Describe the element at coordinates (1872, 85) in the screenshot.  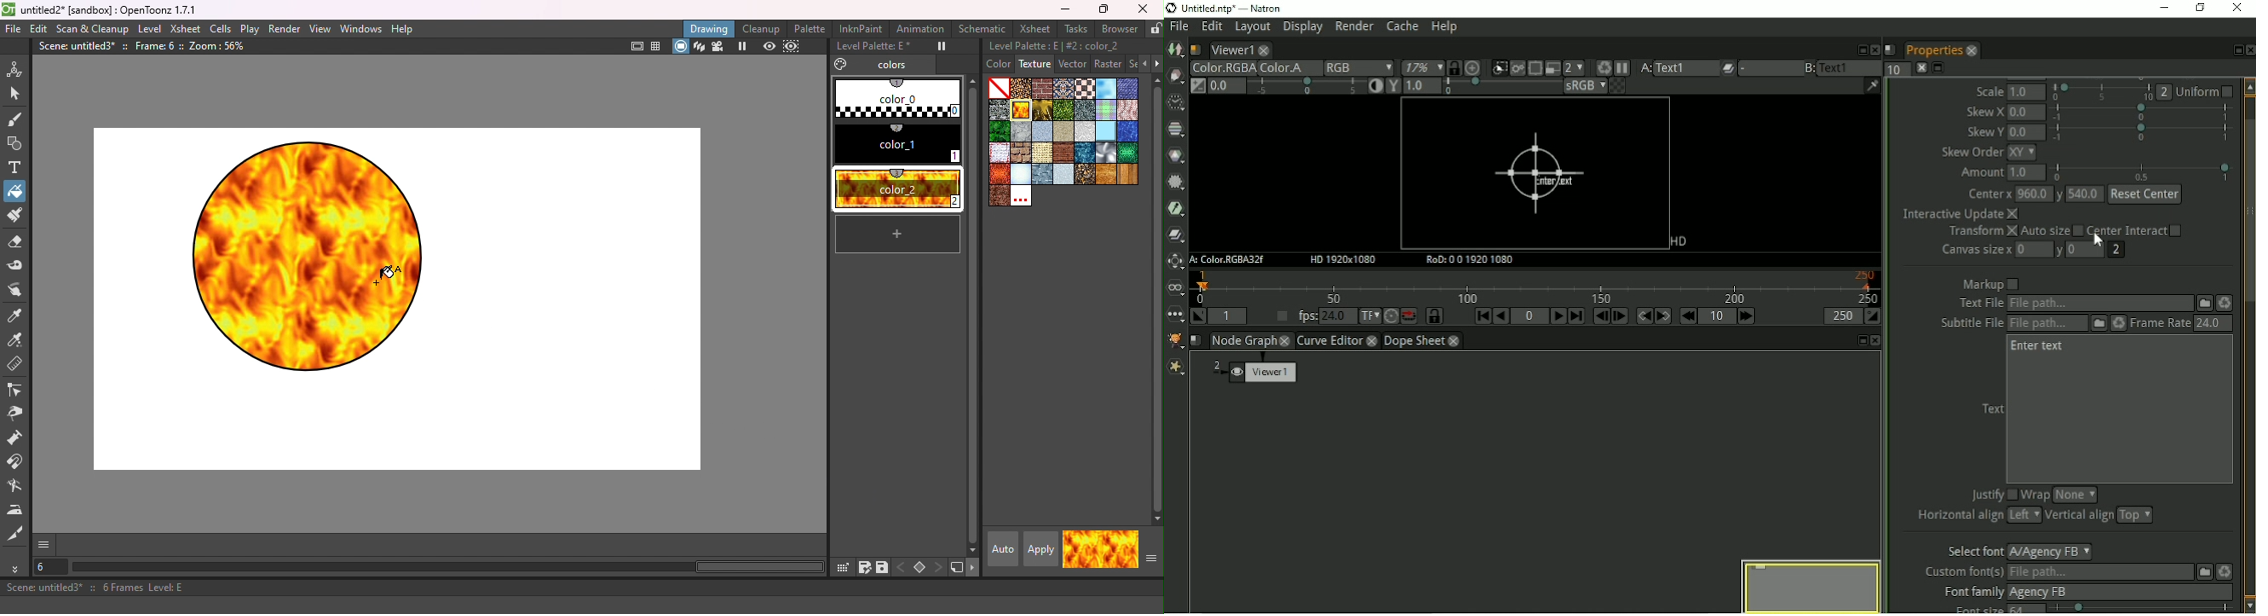
I see `Show/hide information bar` at that location.